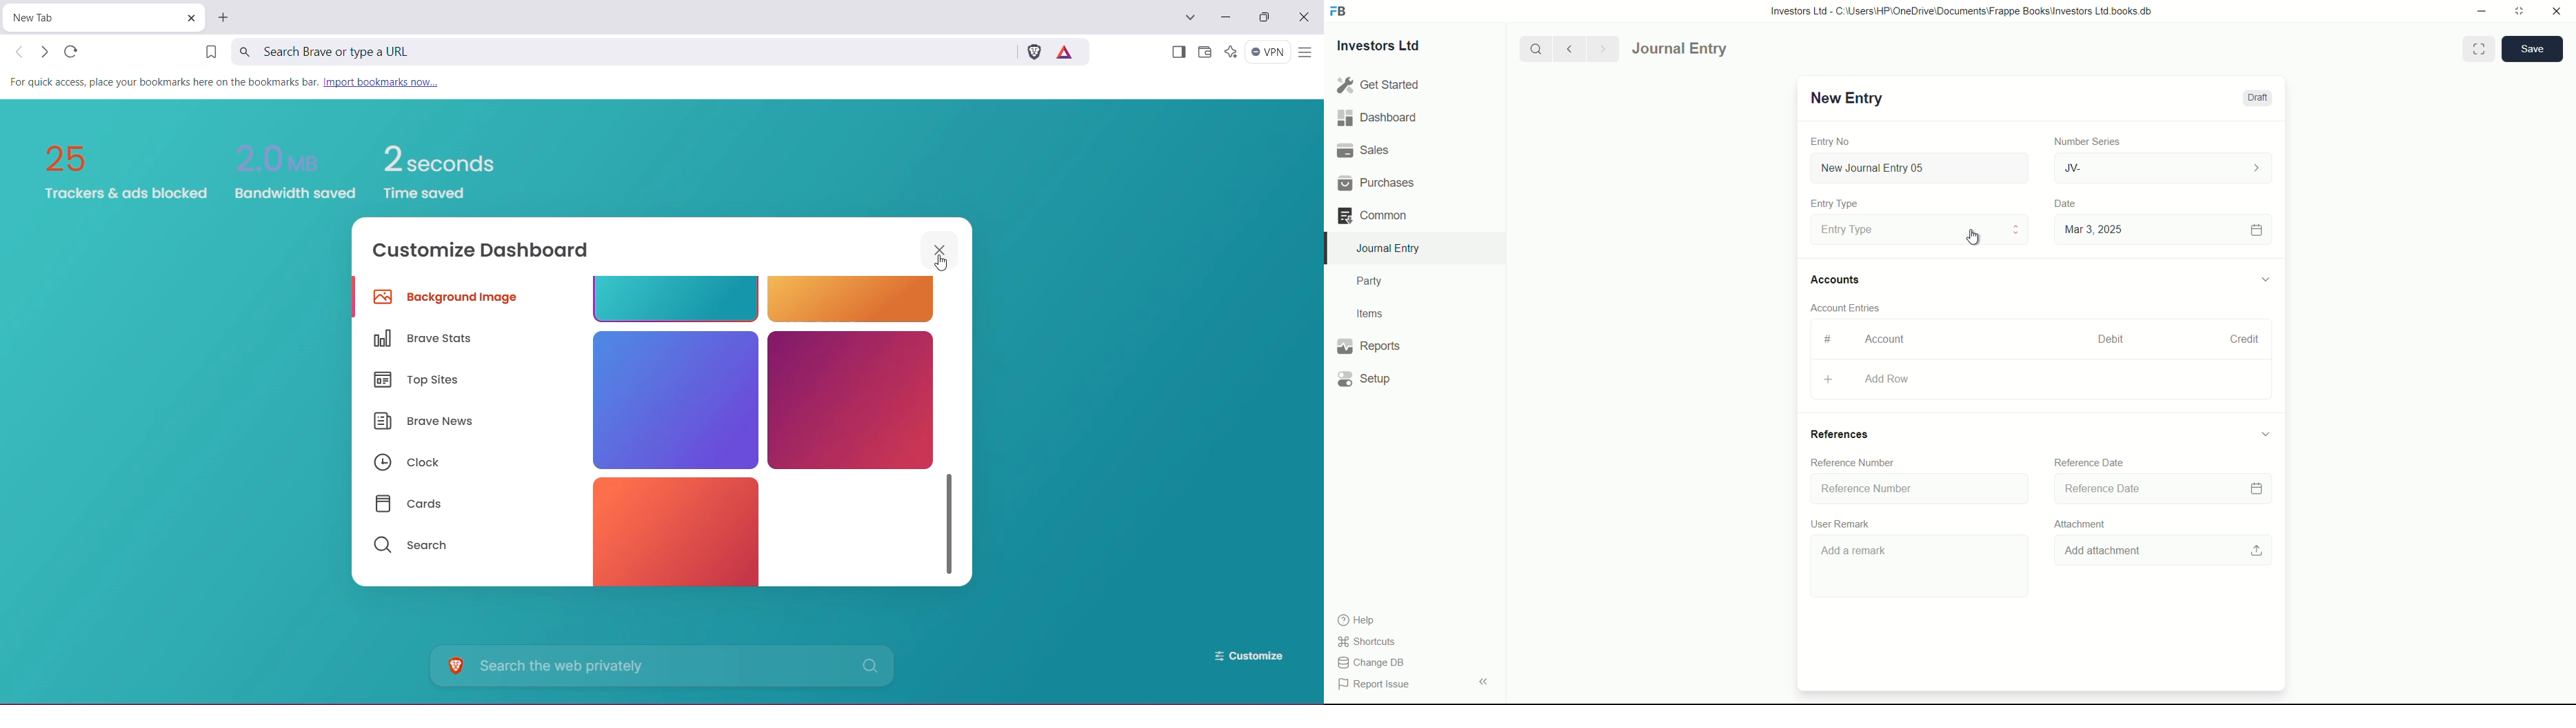 Image resolution: width=2576 pixels, height=728 pixels. What do you see at coordinates (2239, 339) in the screenshot?
I see `Credit` at bounding box center [2239, 339].